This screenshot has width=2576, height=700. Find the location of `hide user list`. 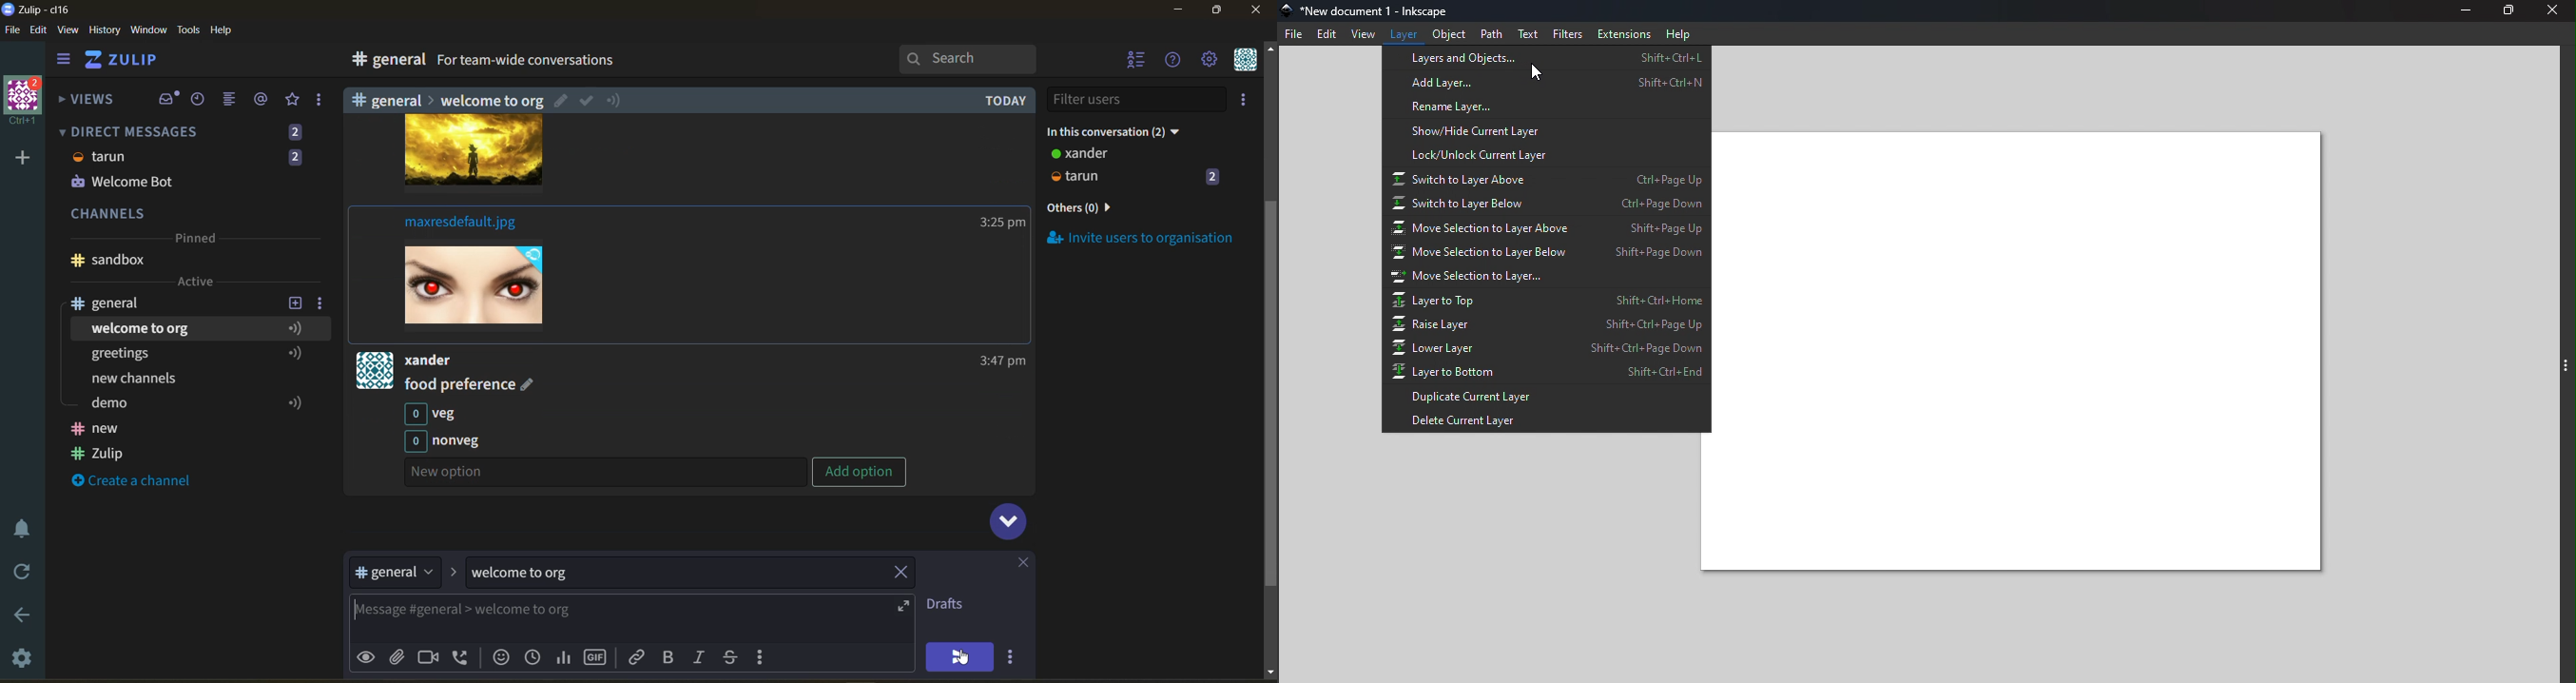

hide user list is located at coordinates (1137, 61).